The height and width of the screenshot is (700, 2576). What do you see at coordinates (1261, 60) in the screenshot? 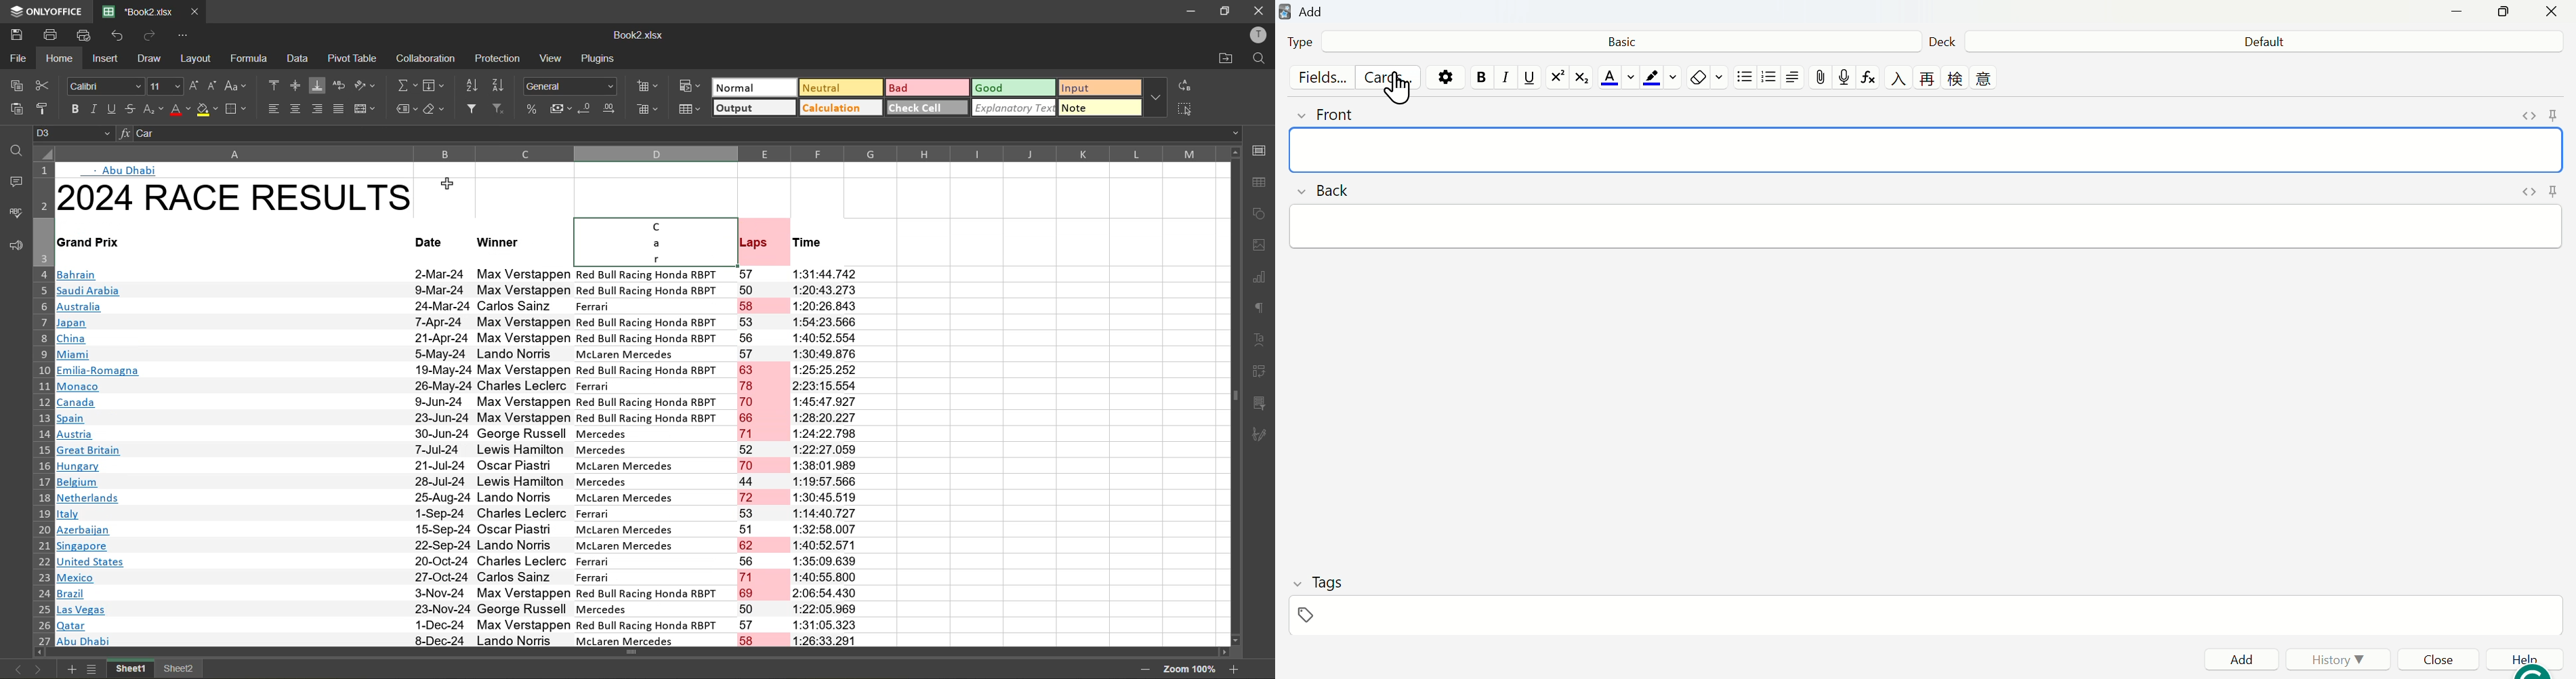
I see `find` at bounding box center [1261, 60].